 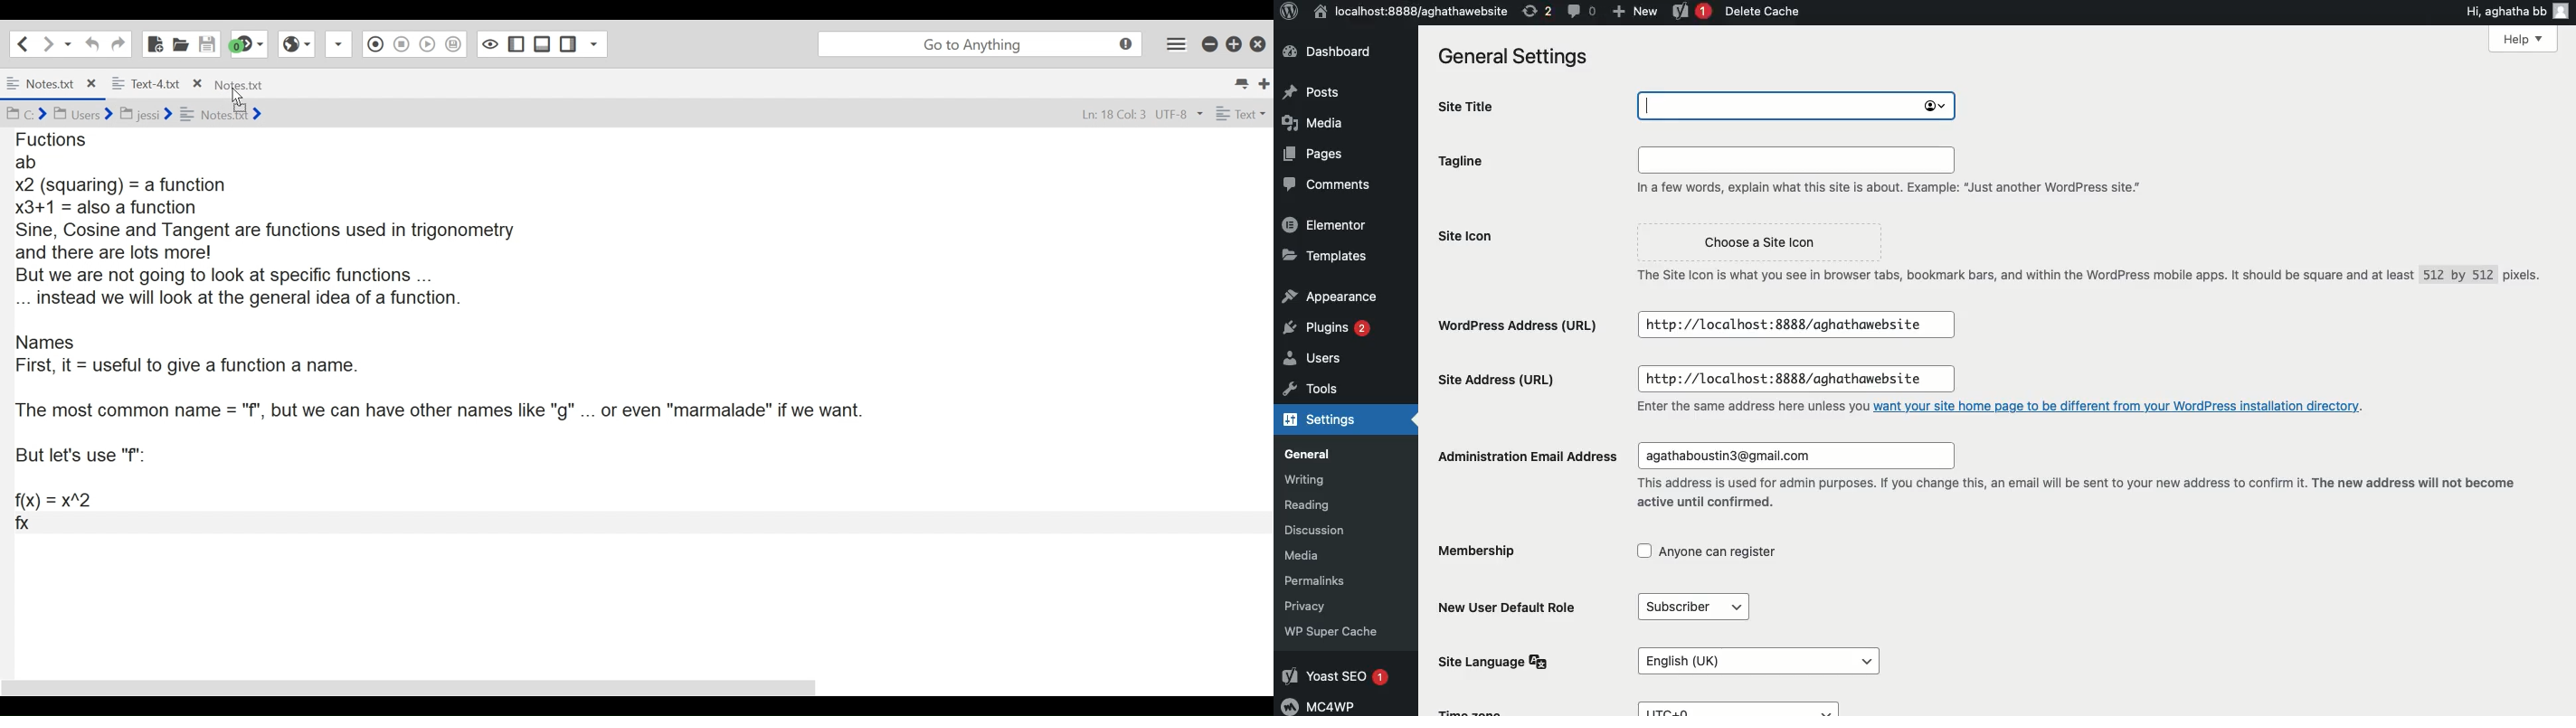 What do you see at coordinates (1312, 91) in the screenshot?
I see `Posts` at bounding box center [1312, 91].